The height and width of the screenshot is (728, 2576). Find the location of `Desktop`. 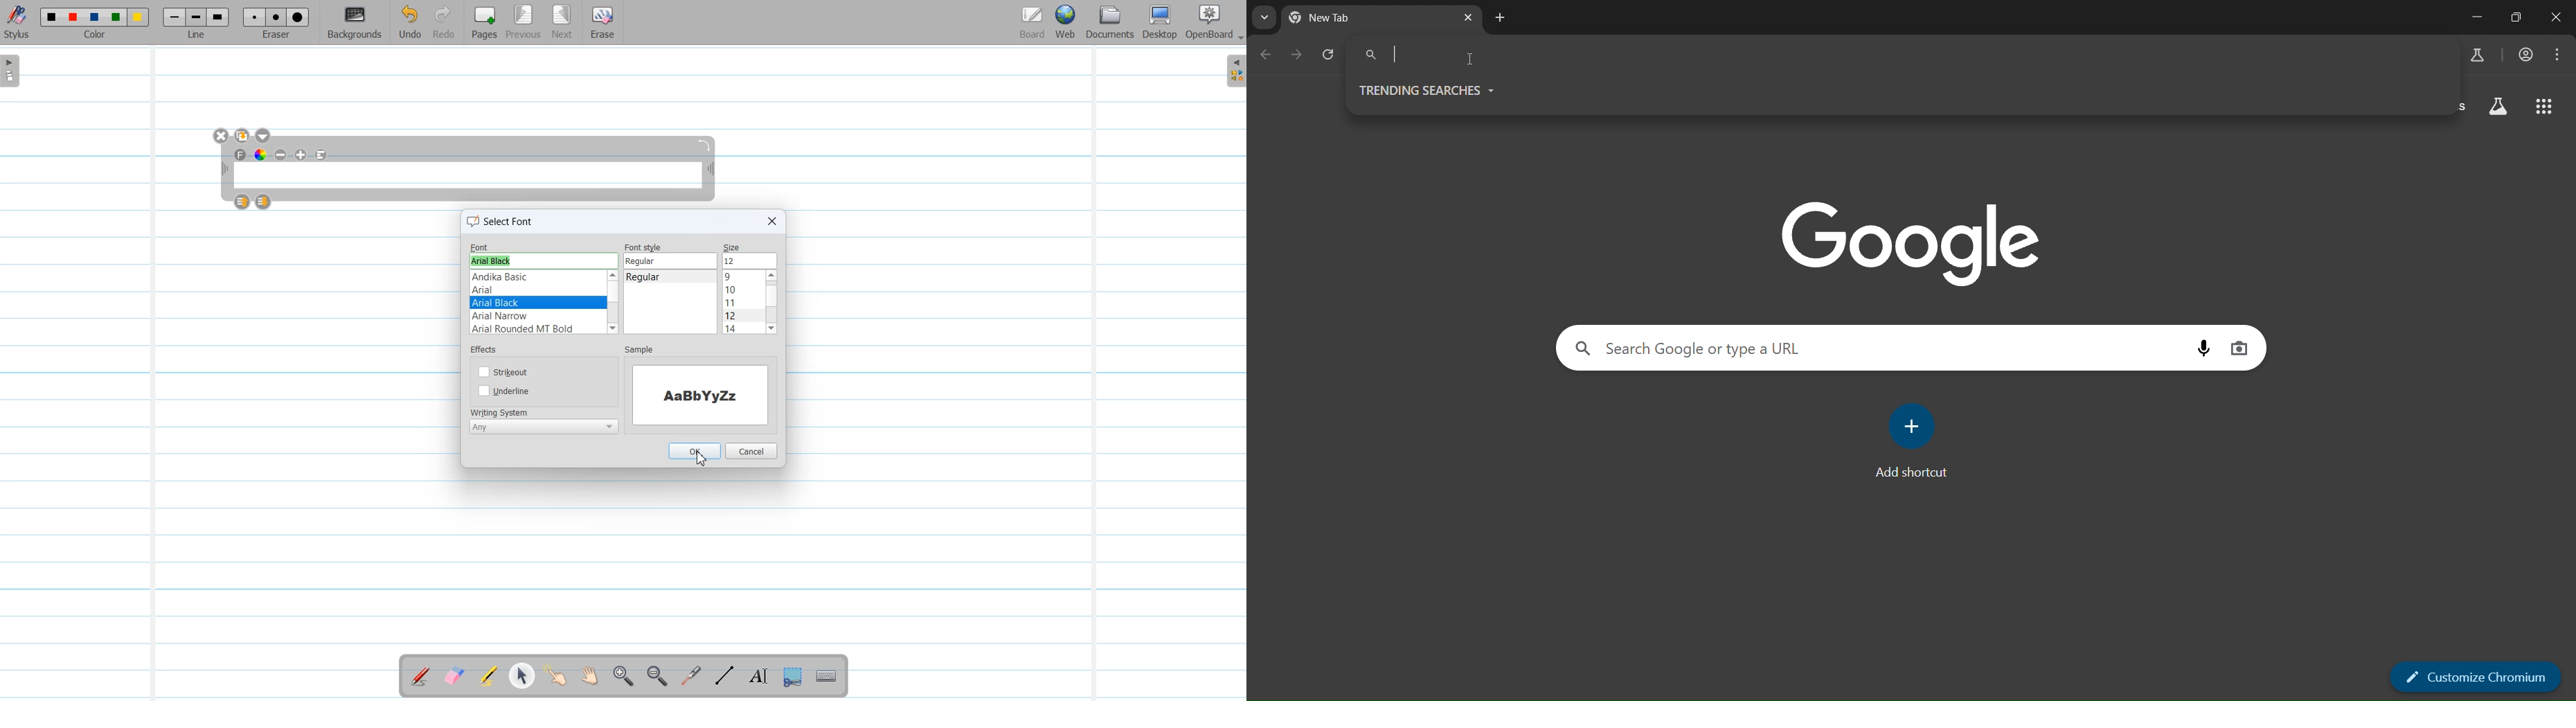

Desktop is located at coordinates (1160, 23).